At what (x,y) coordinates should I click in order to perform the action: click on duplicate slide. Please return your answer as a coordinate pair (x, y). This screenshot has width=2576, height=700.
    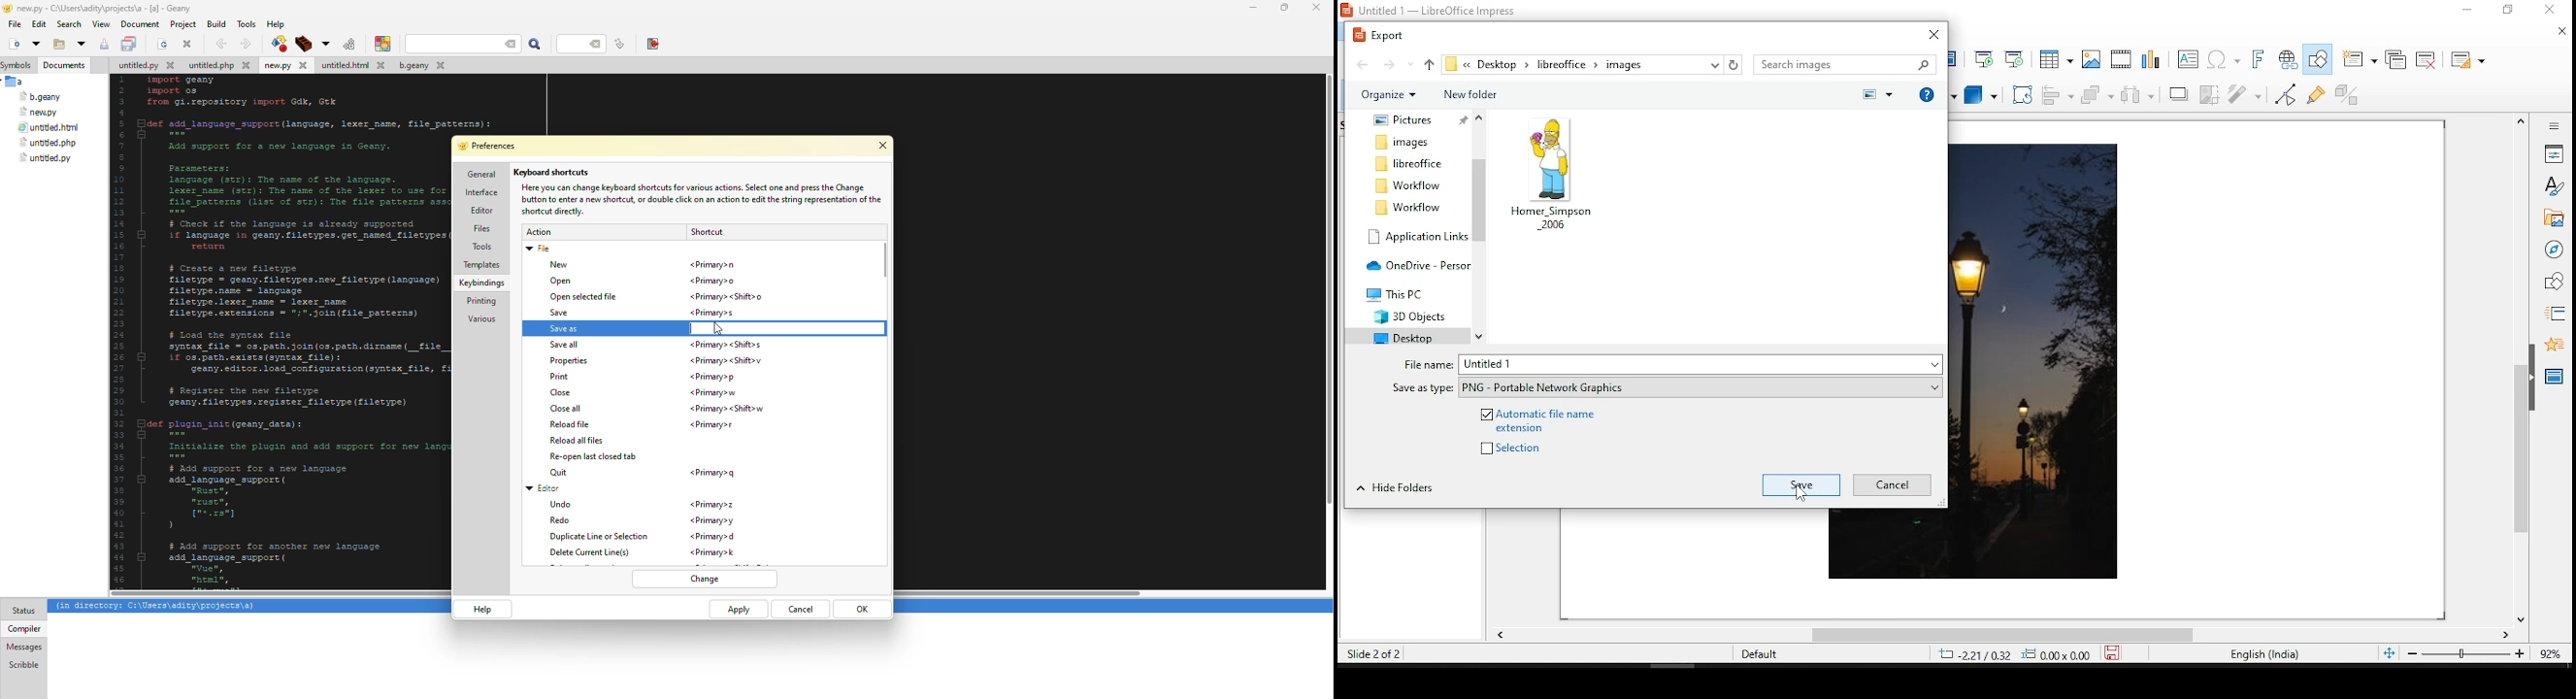
    Looking at the image, I should click on (2397, 61).